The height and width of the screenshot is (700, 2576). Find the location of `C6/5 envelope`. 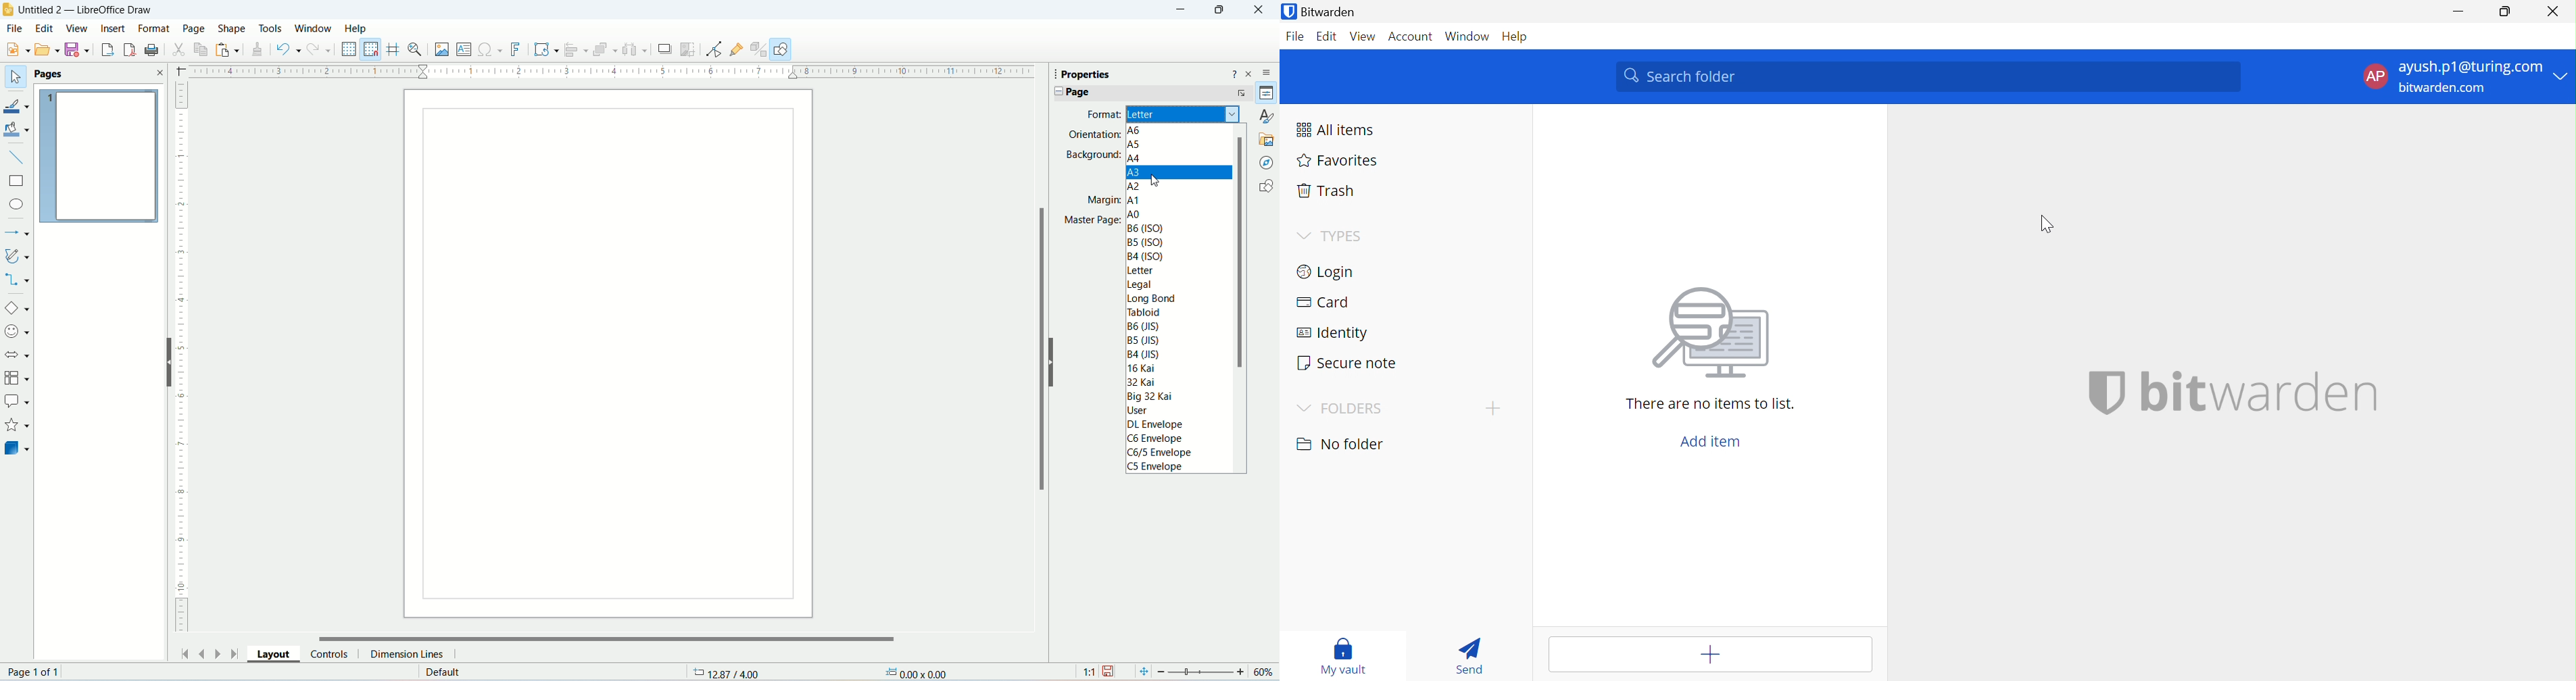

C6/5 envelope is located at coordinates (1161, 452).